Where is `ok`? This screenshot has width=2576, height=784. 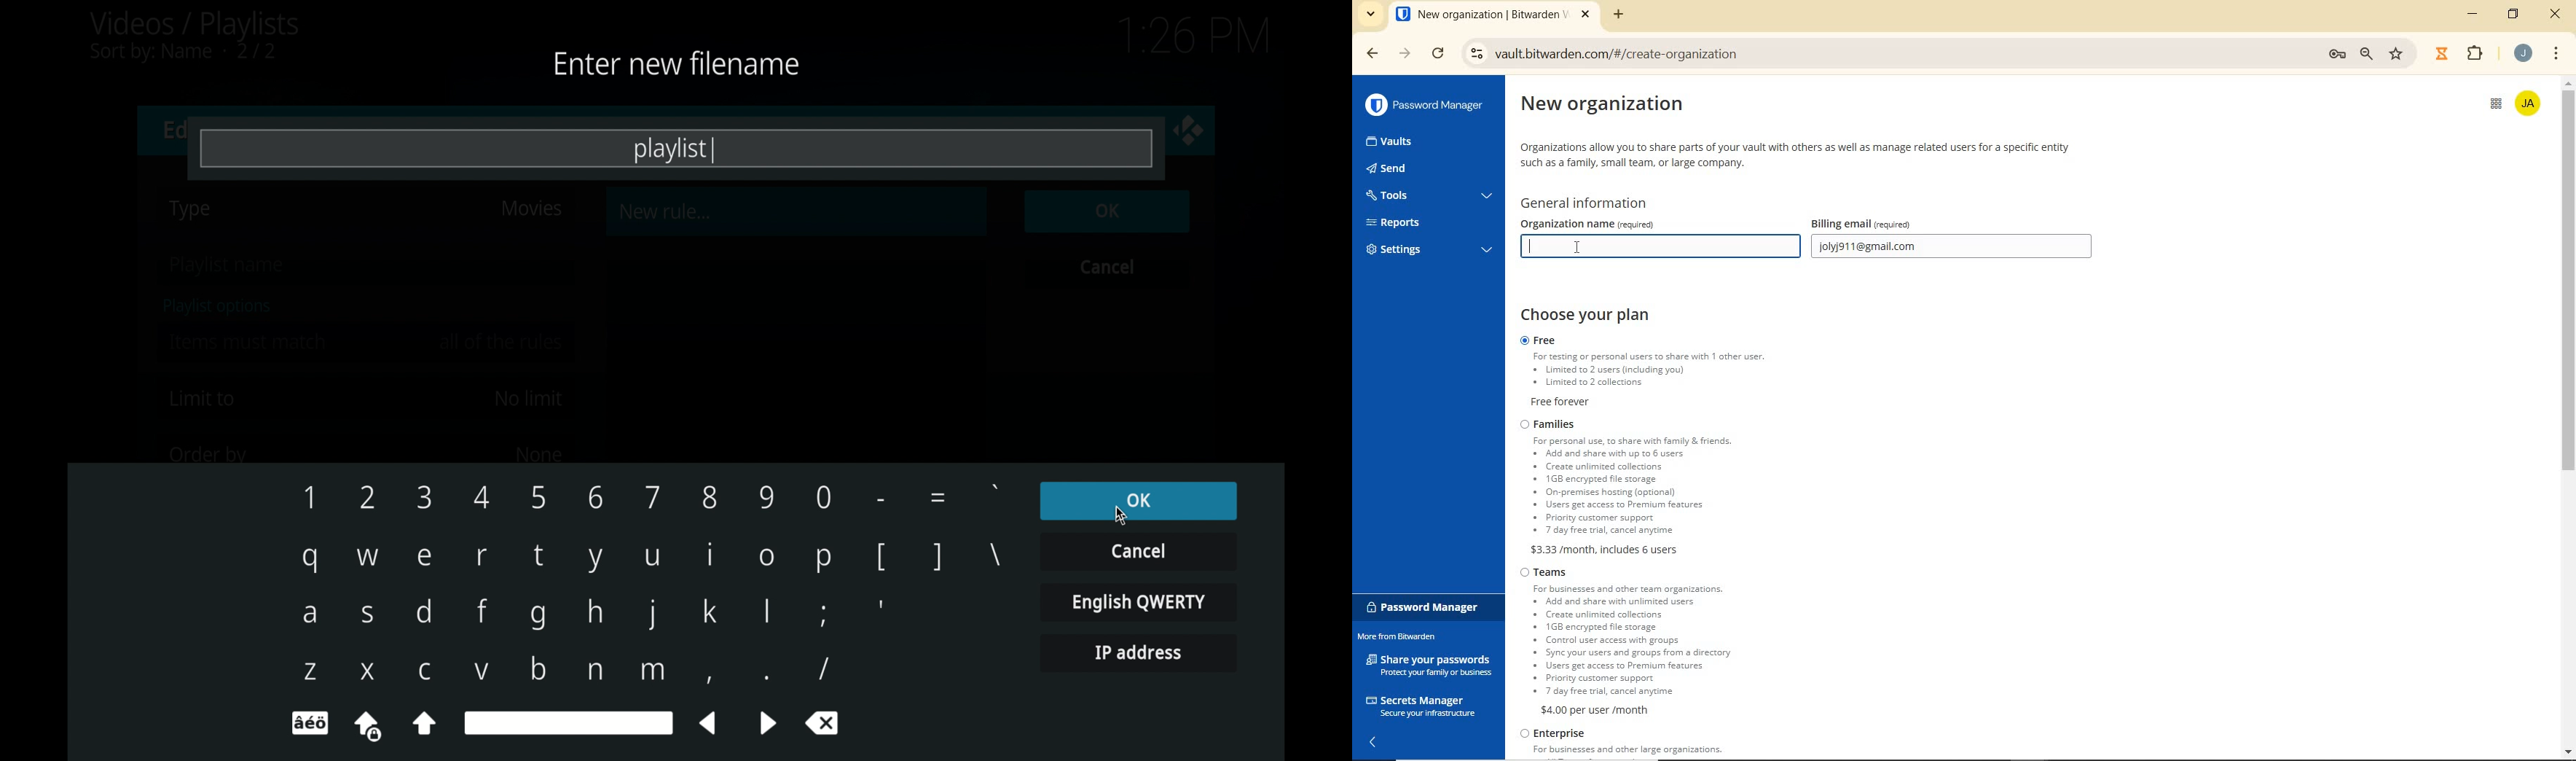
ok is located at coordinates (1138, 501).